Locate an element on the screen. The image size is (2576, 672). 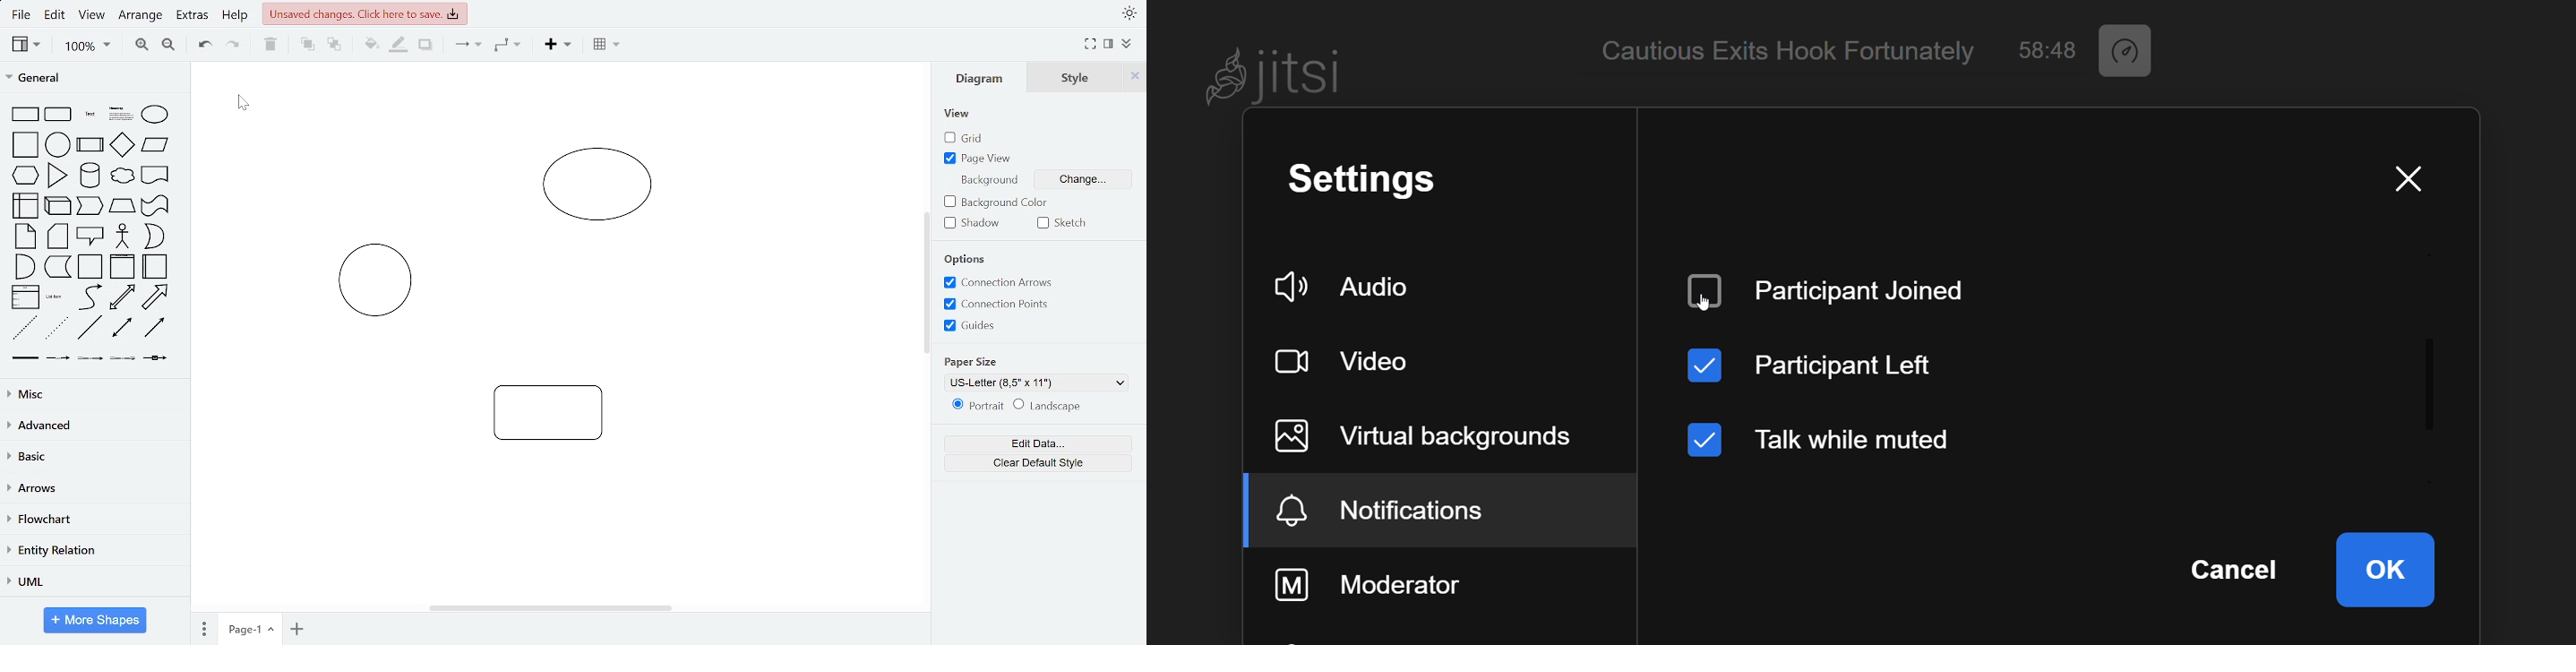
step is located at coordinates (57, 268).